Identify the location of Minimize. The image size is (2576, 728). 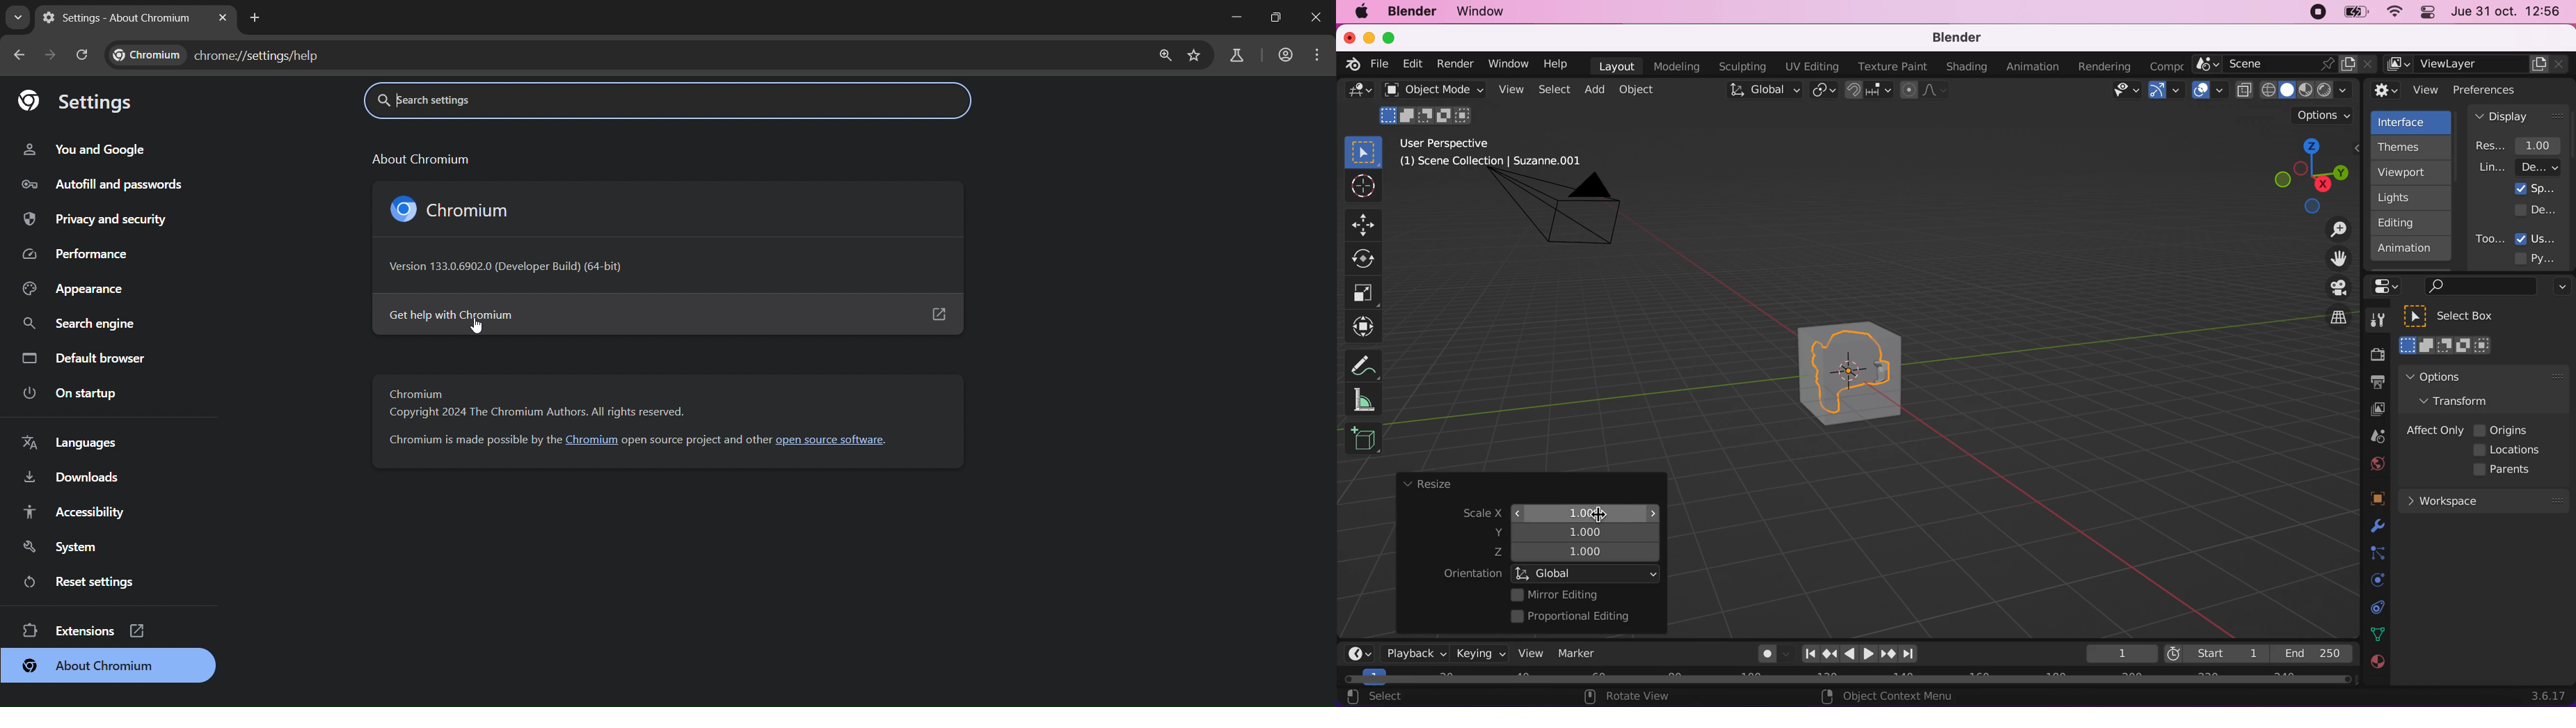
(1234, 17).